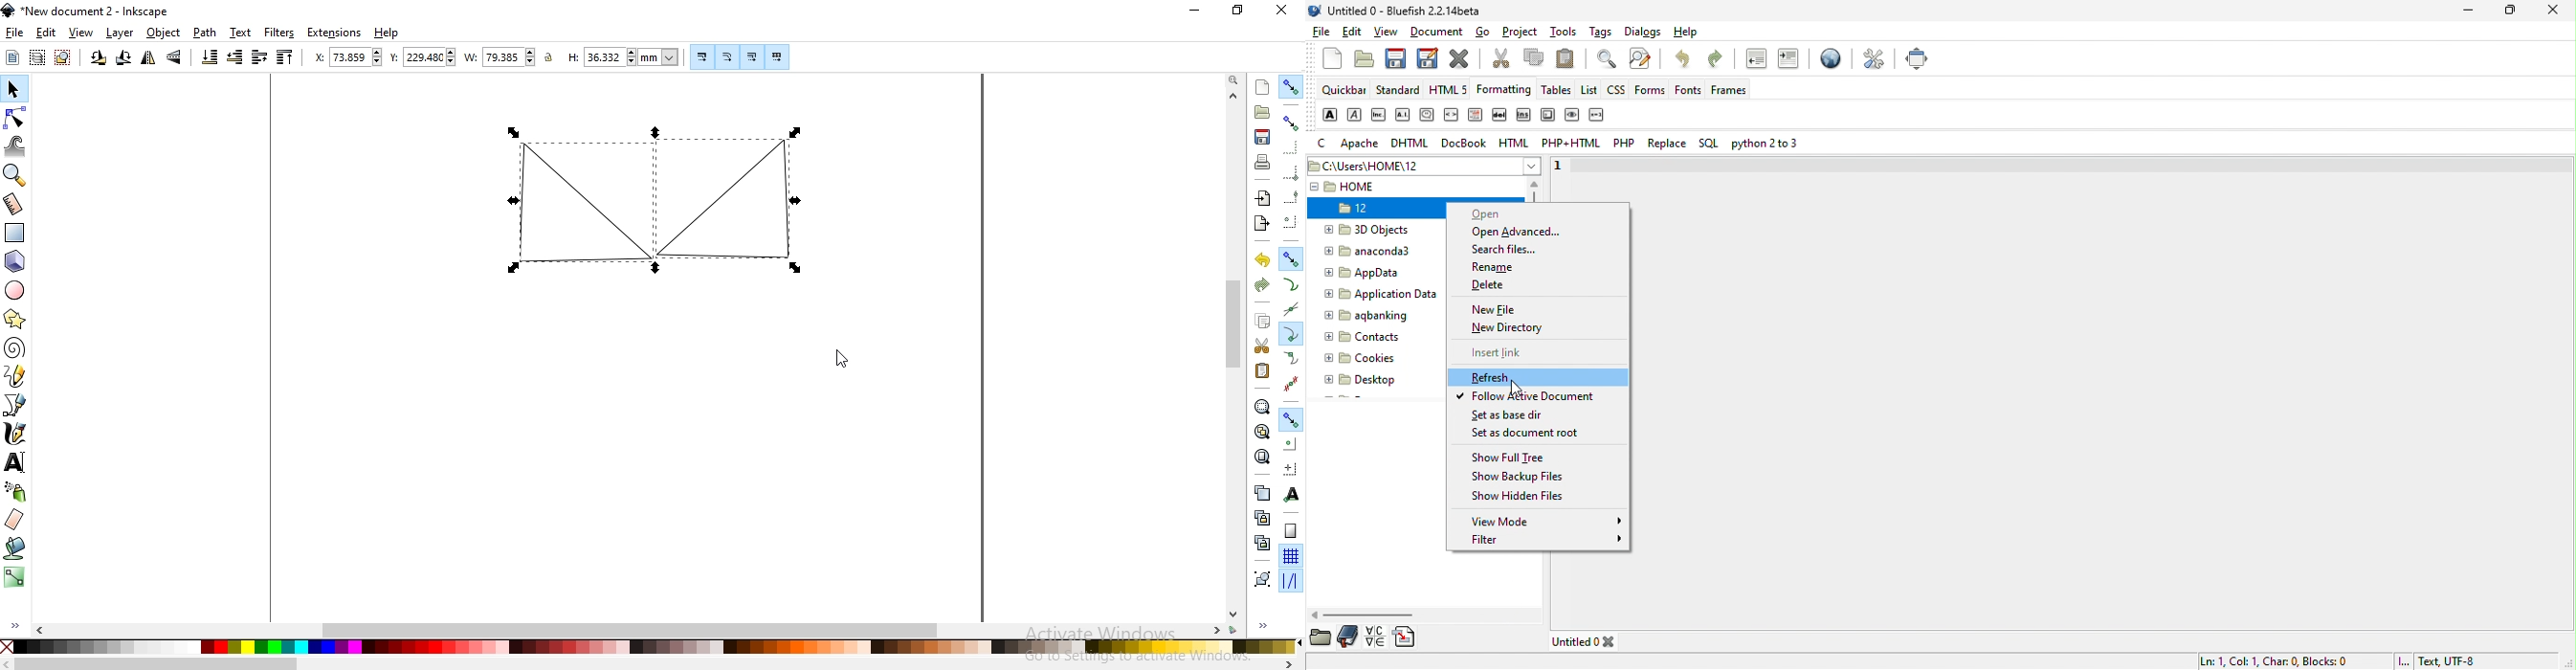  I want to click on create spirals, so click(16, 348).